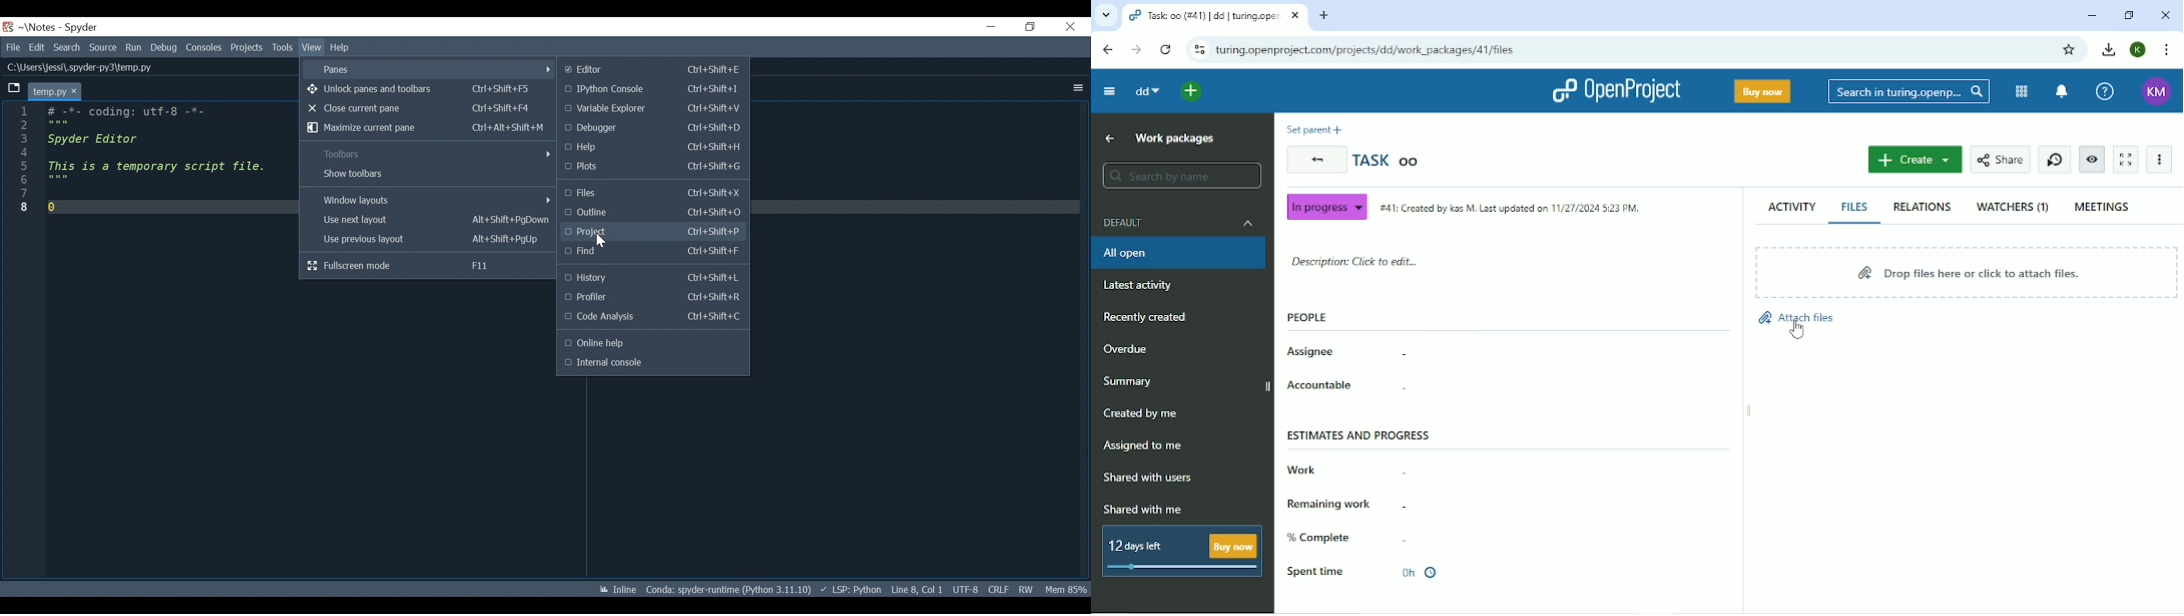  Describe the element at coordinates (1067, 590) in the screenshot. I see `Mem 86%` at that location.